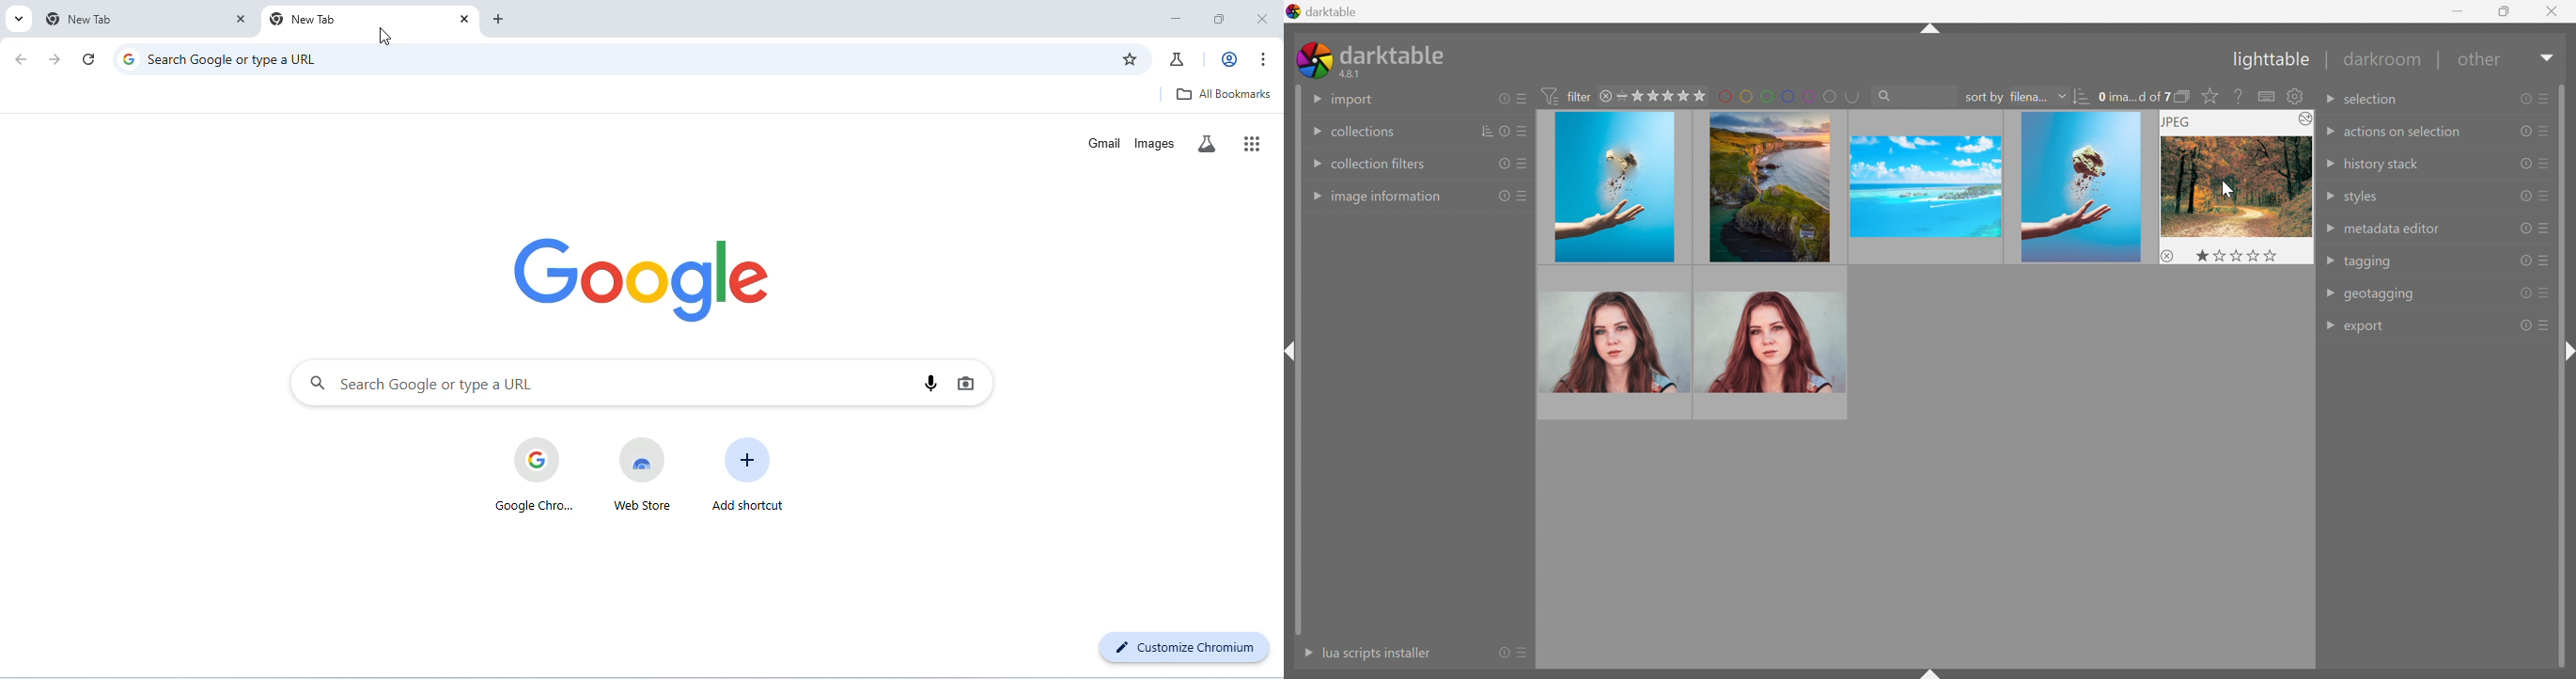 This screenshot has width=2576, height=700. I want to click on google logo, so click(643, 282).